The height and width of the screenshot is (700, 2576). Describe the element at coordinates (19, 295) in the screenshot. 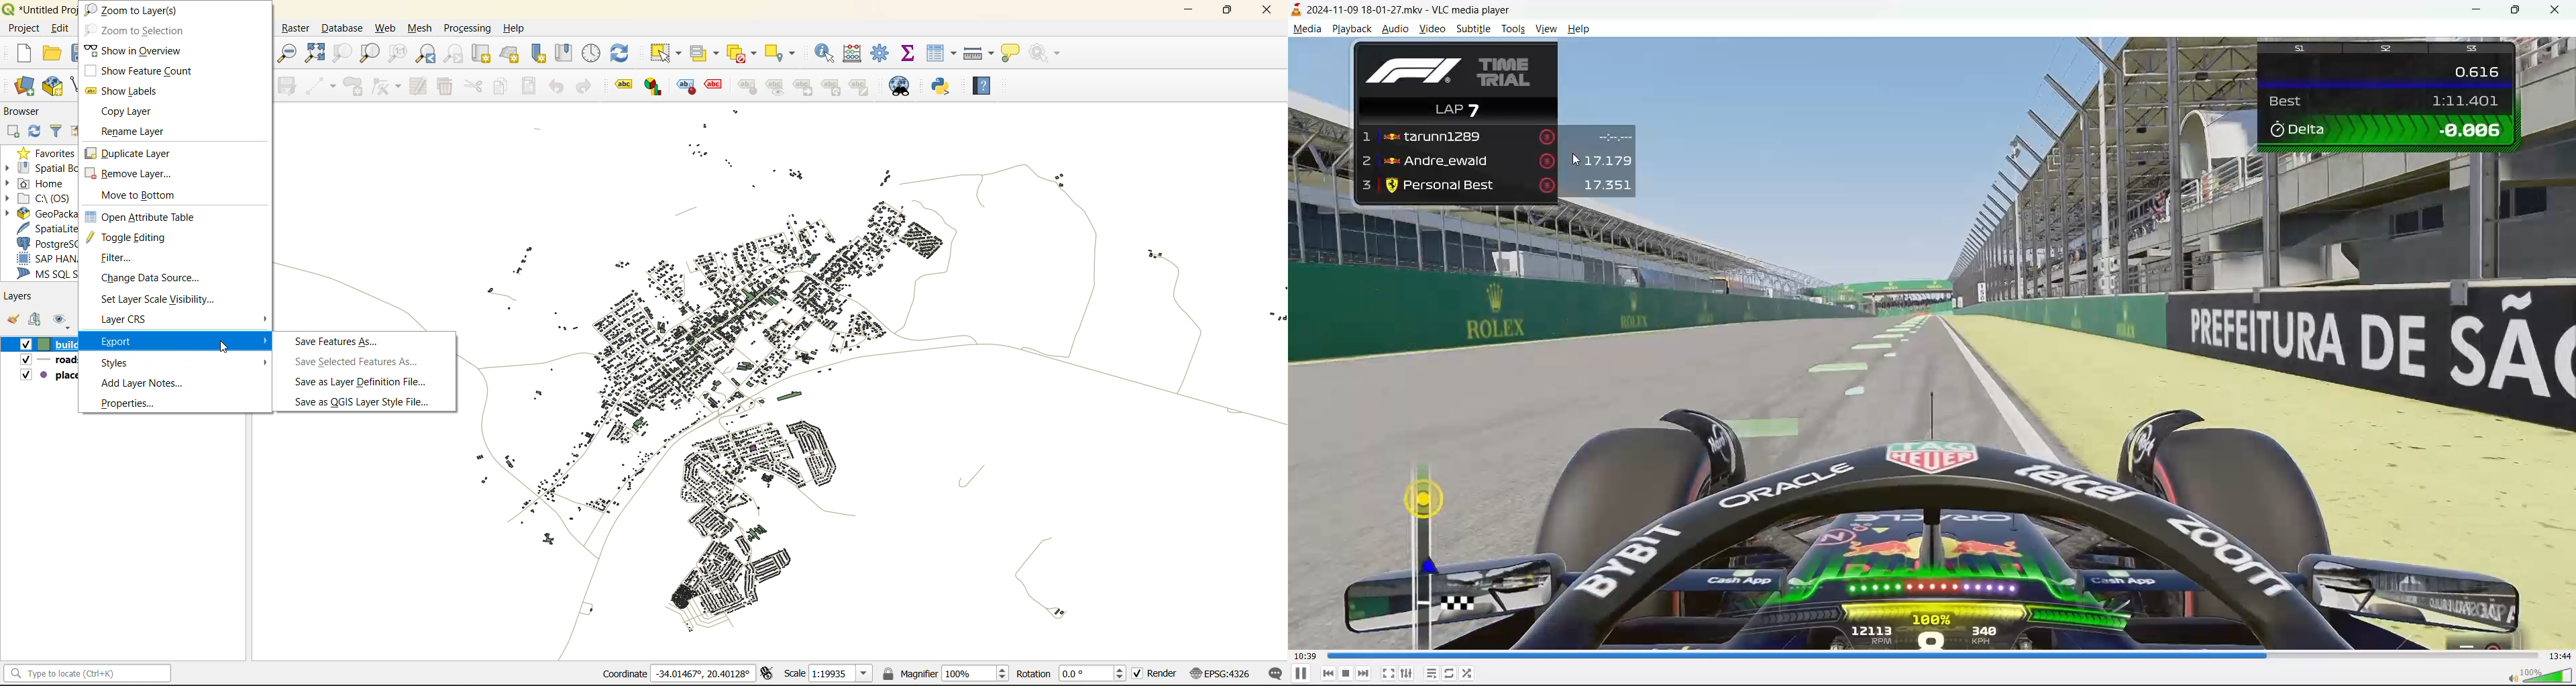

I see `layers` at that location.